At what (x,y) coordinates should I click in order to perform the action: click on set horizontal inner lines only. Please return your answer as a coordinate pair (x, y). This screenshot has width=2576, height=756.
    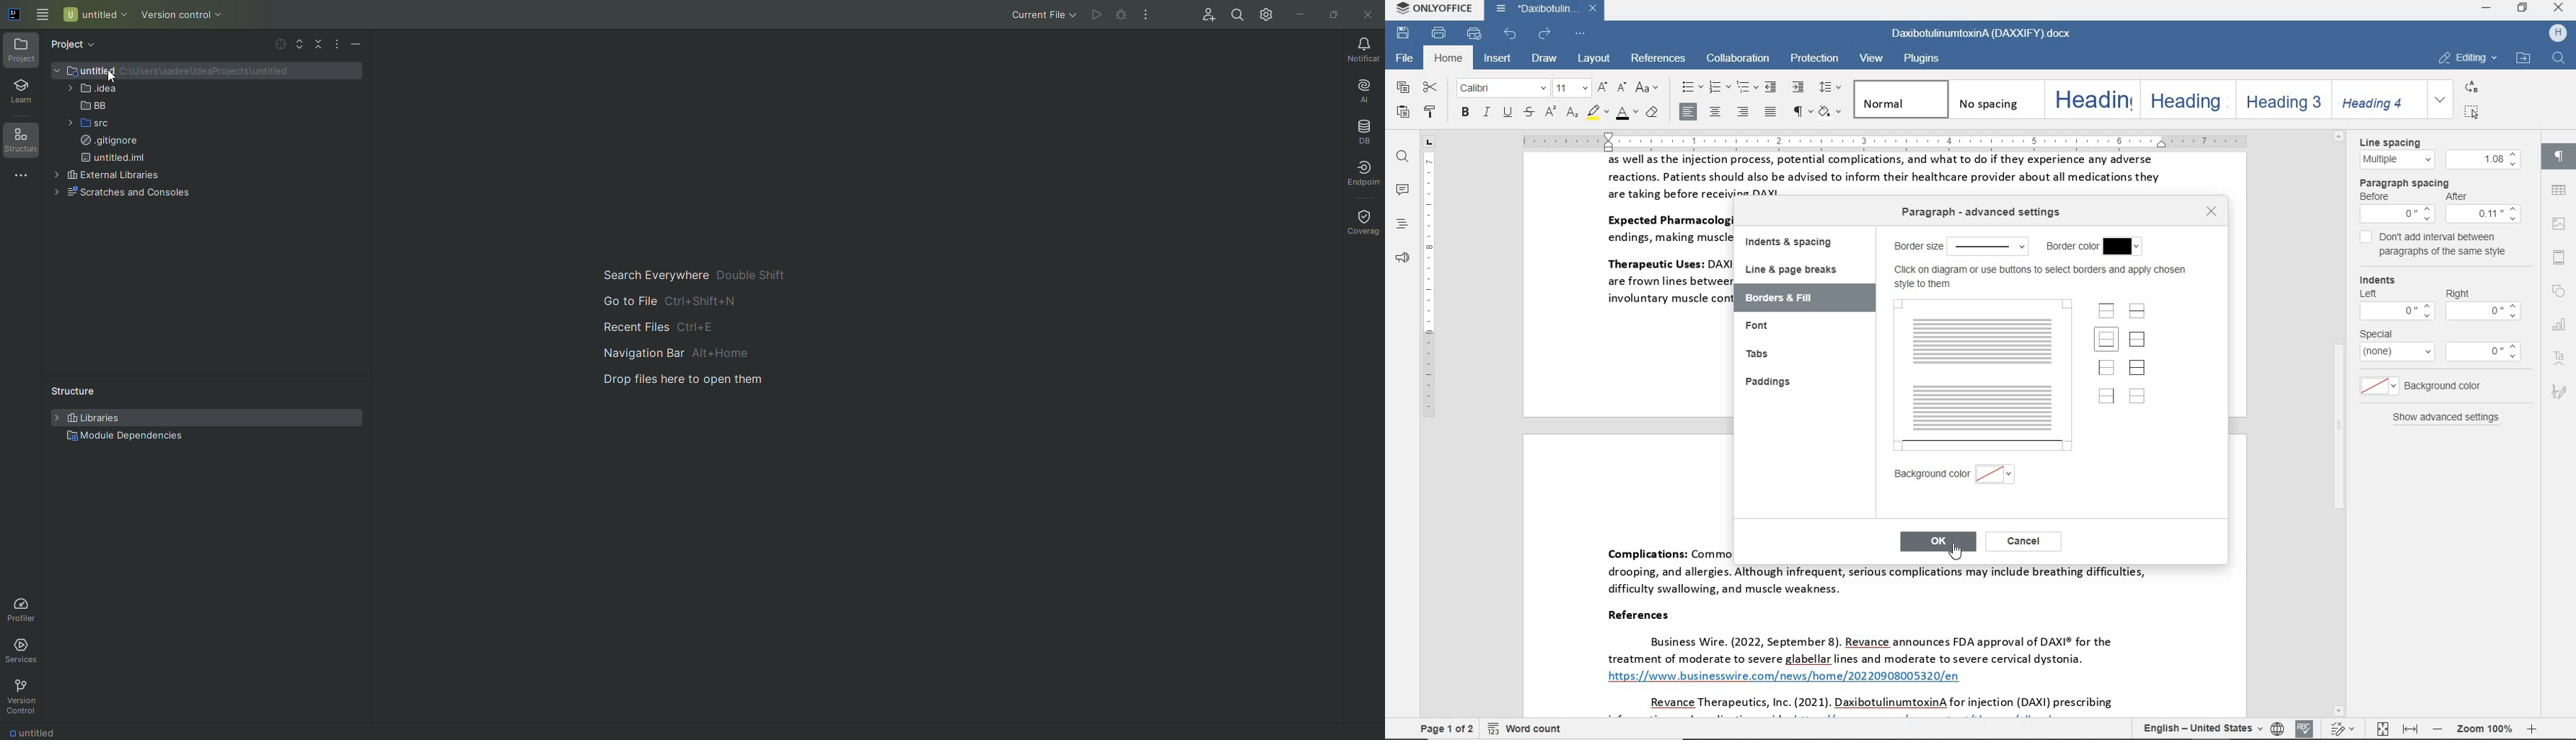
    Looking at the image, I should click on (2136, 310).